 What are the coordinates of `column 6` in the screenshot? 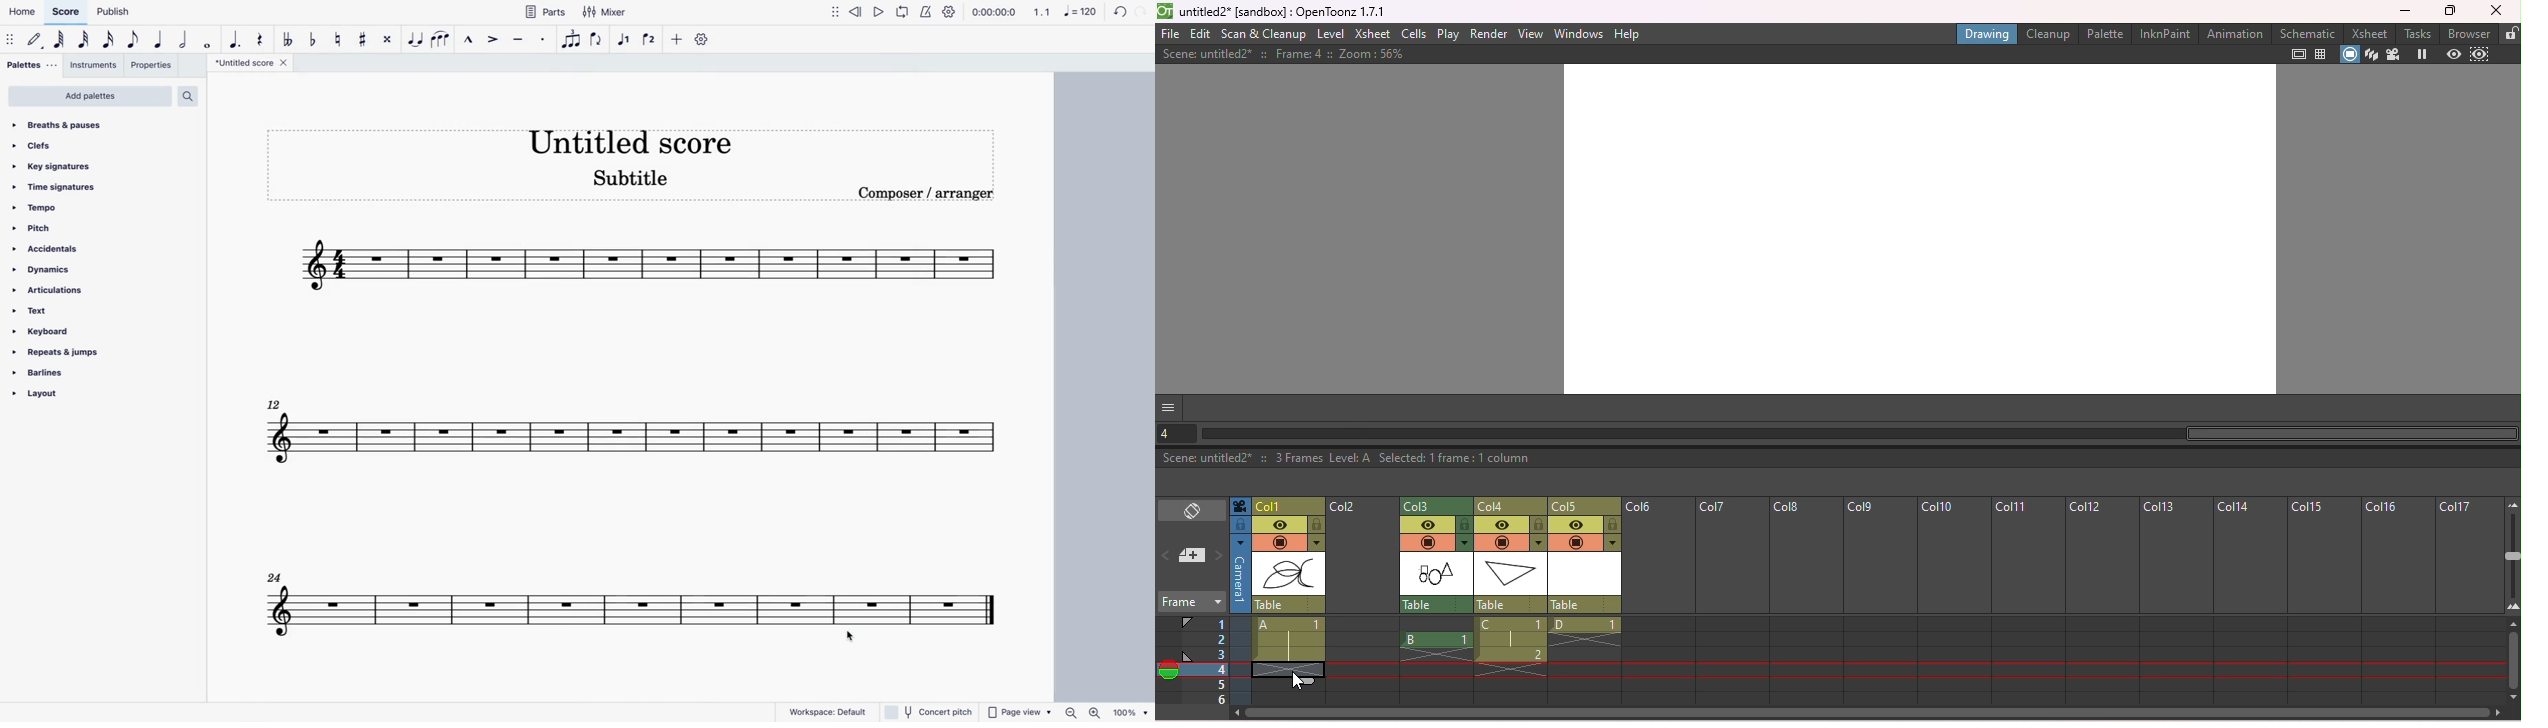 It's located at (1658, 602).